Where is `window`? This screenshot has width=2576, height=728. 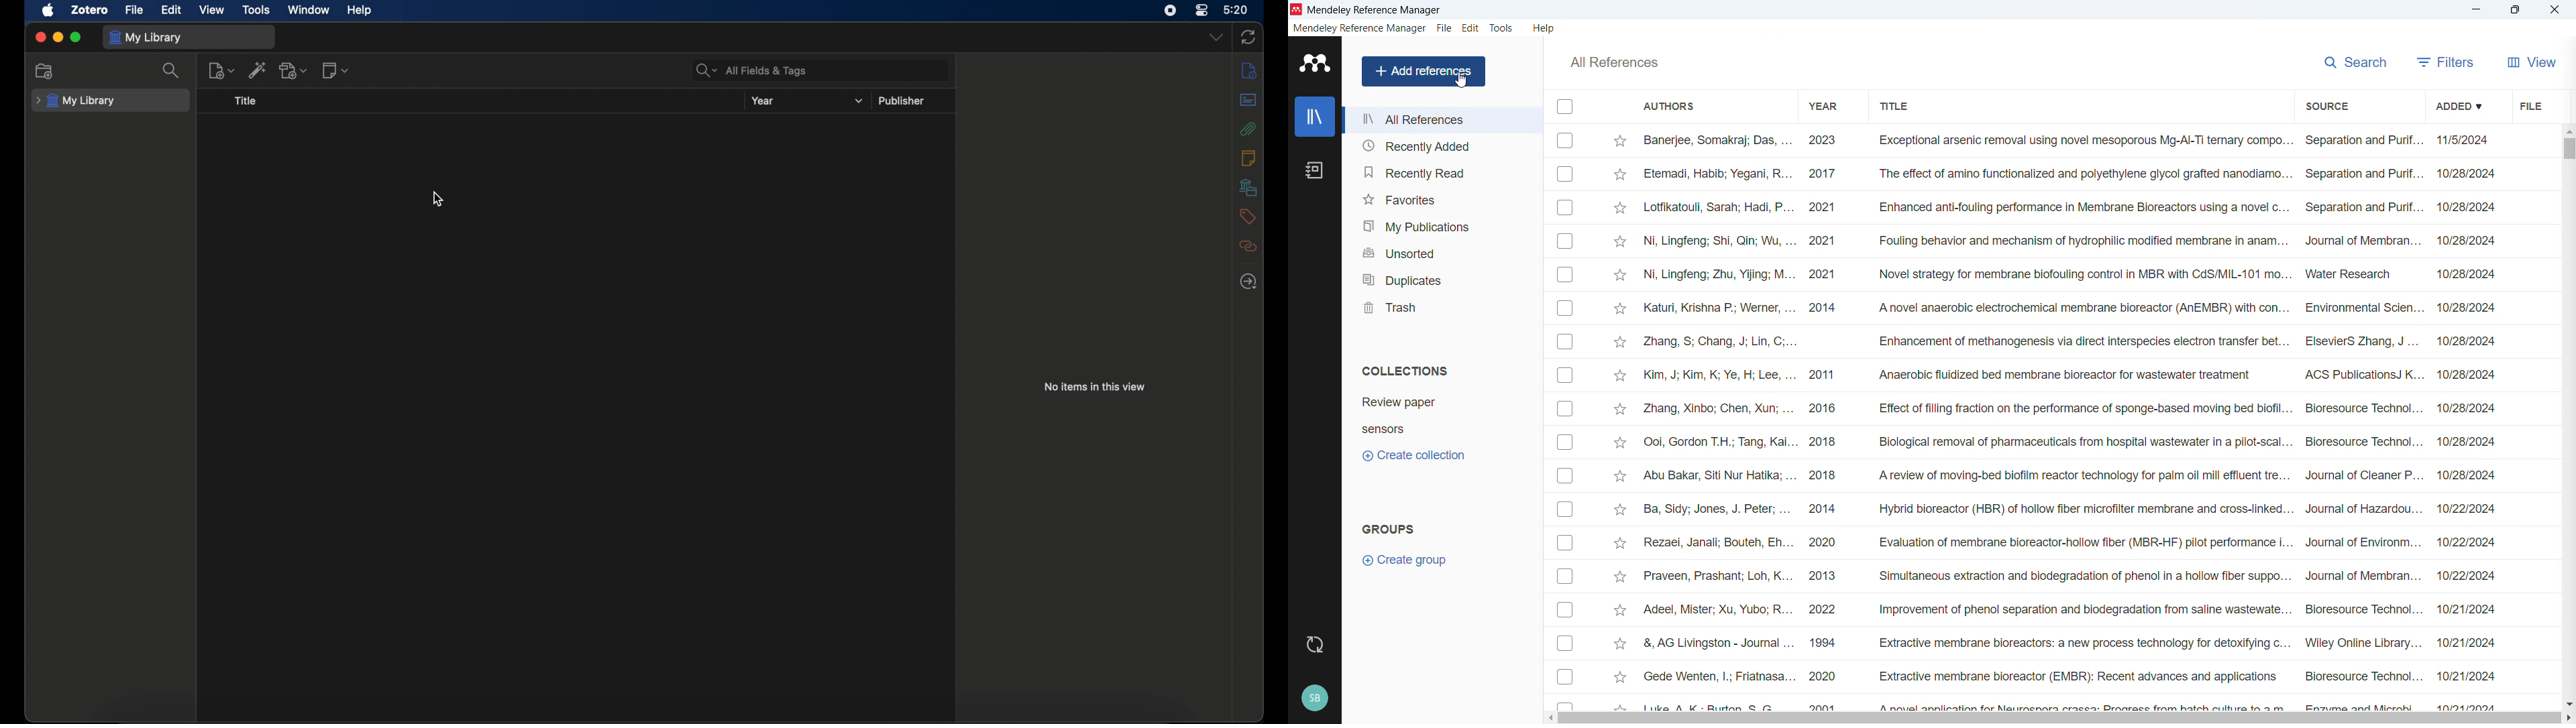 window is located at coordinates (309, 10).